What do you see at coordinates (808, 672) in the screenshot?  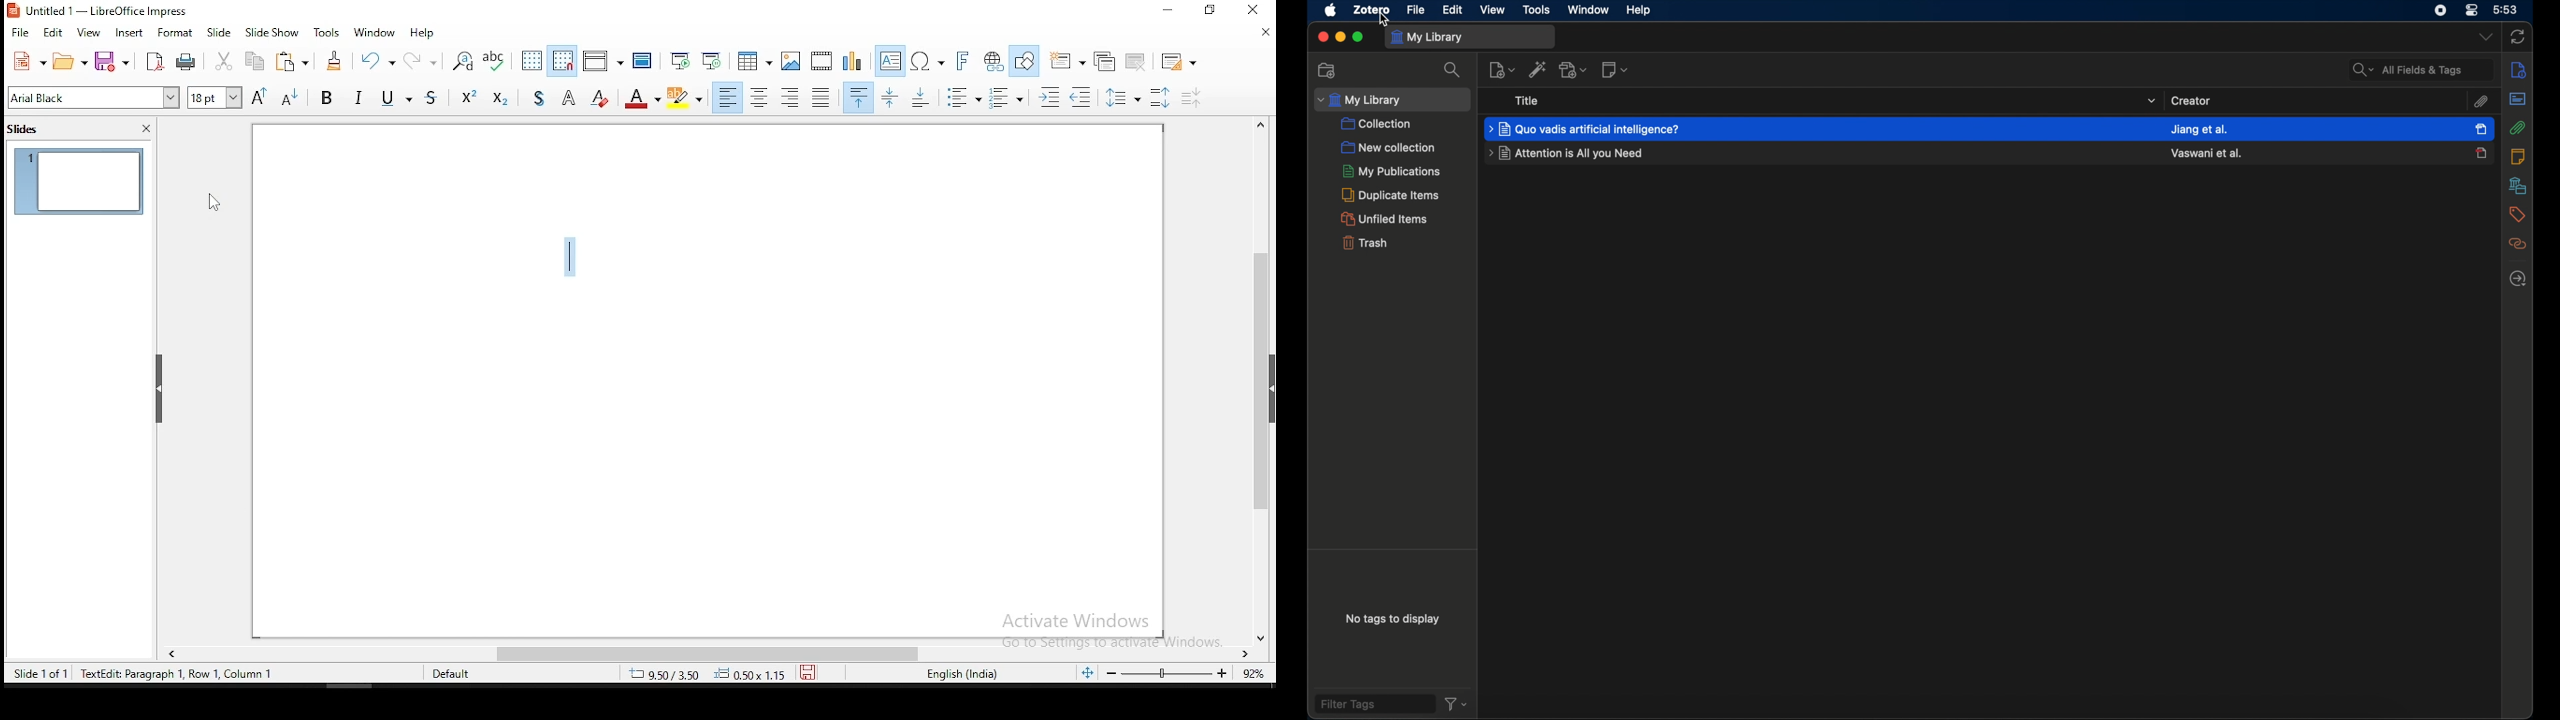 I see `save` at bounding box center [808, 672].